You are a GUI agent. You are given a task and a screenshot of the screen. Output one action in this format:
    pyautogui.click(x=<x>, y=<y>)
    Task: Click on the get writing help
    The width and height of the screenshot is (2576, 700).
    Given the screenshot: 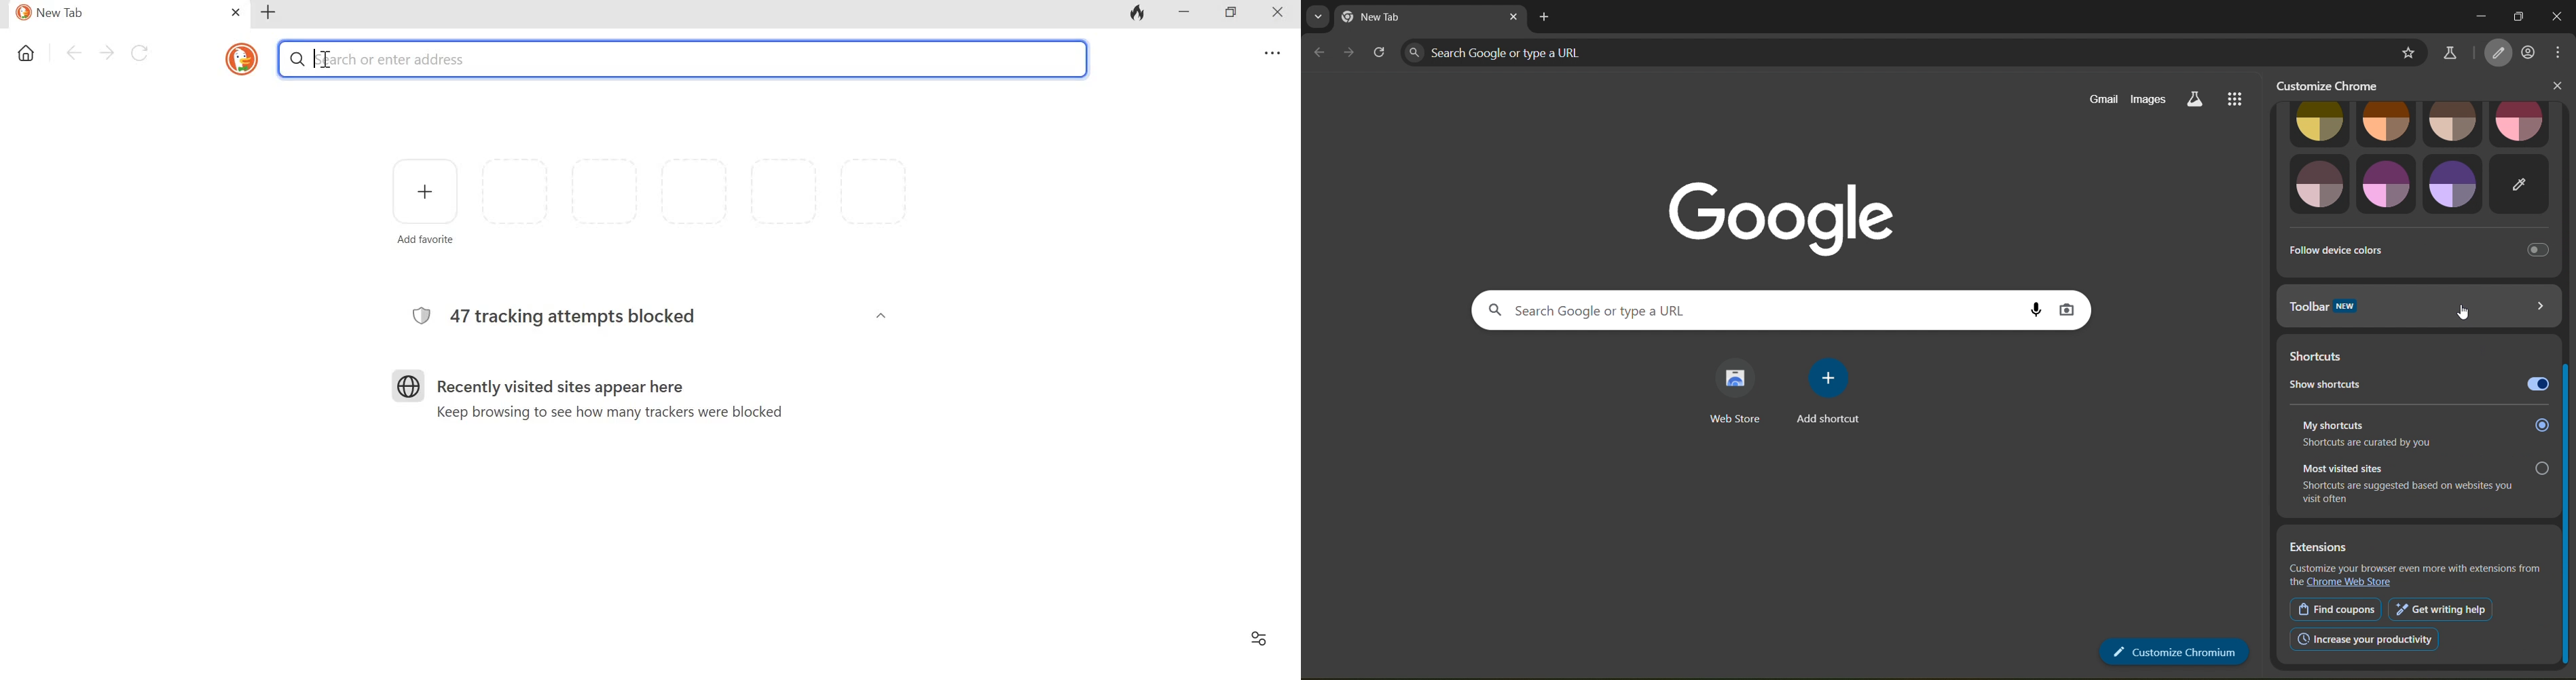 What is the action you would take?
    pyautogui.click(x=2444, y=607)
    